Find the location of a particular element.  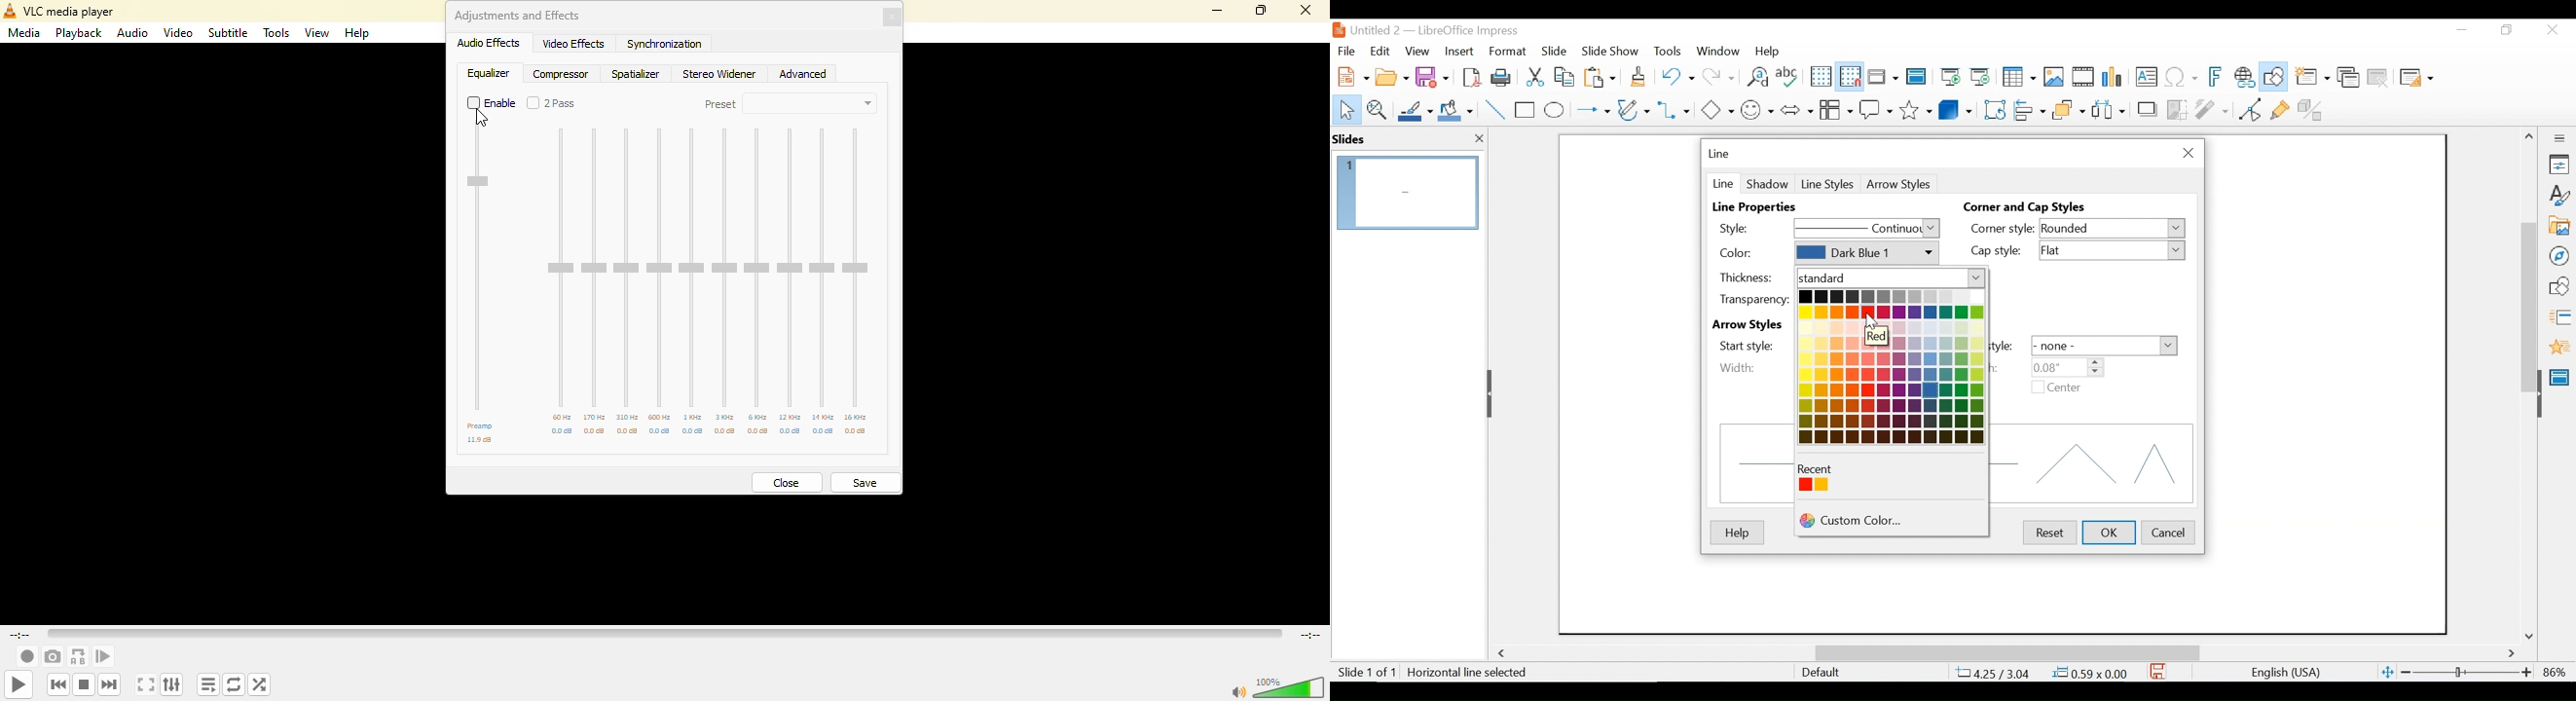

adjustments and effects is located at coordinates (518, 16).